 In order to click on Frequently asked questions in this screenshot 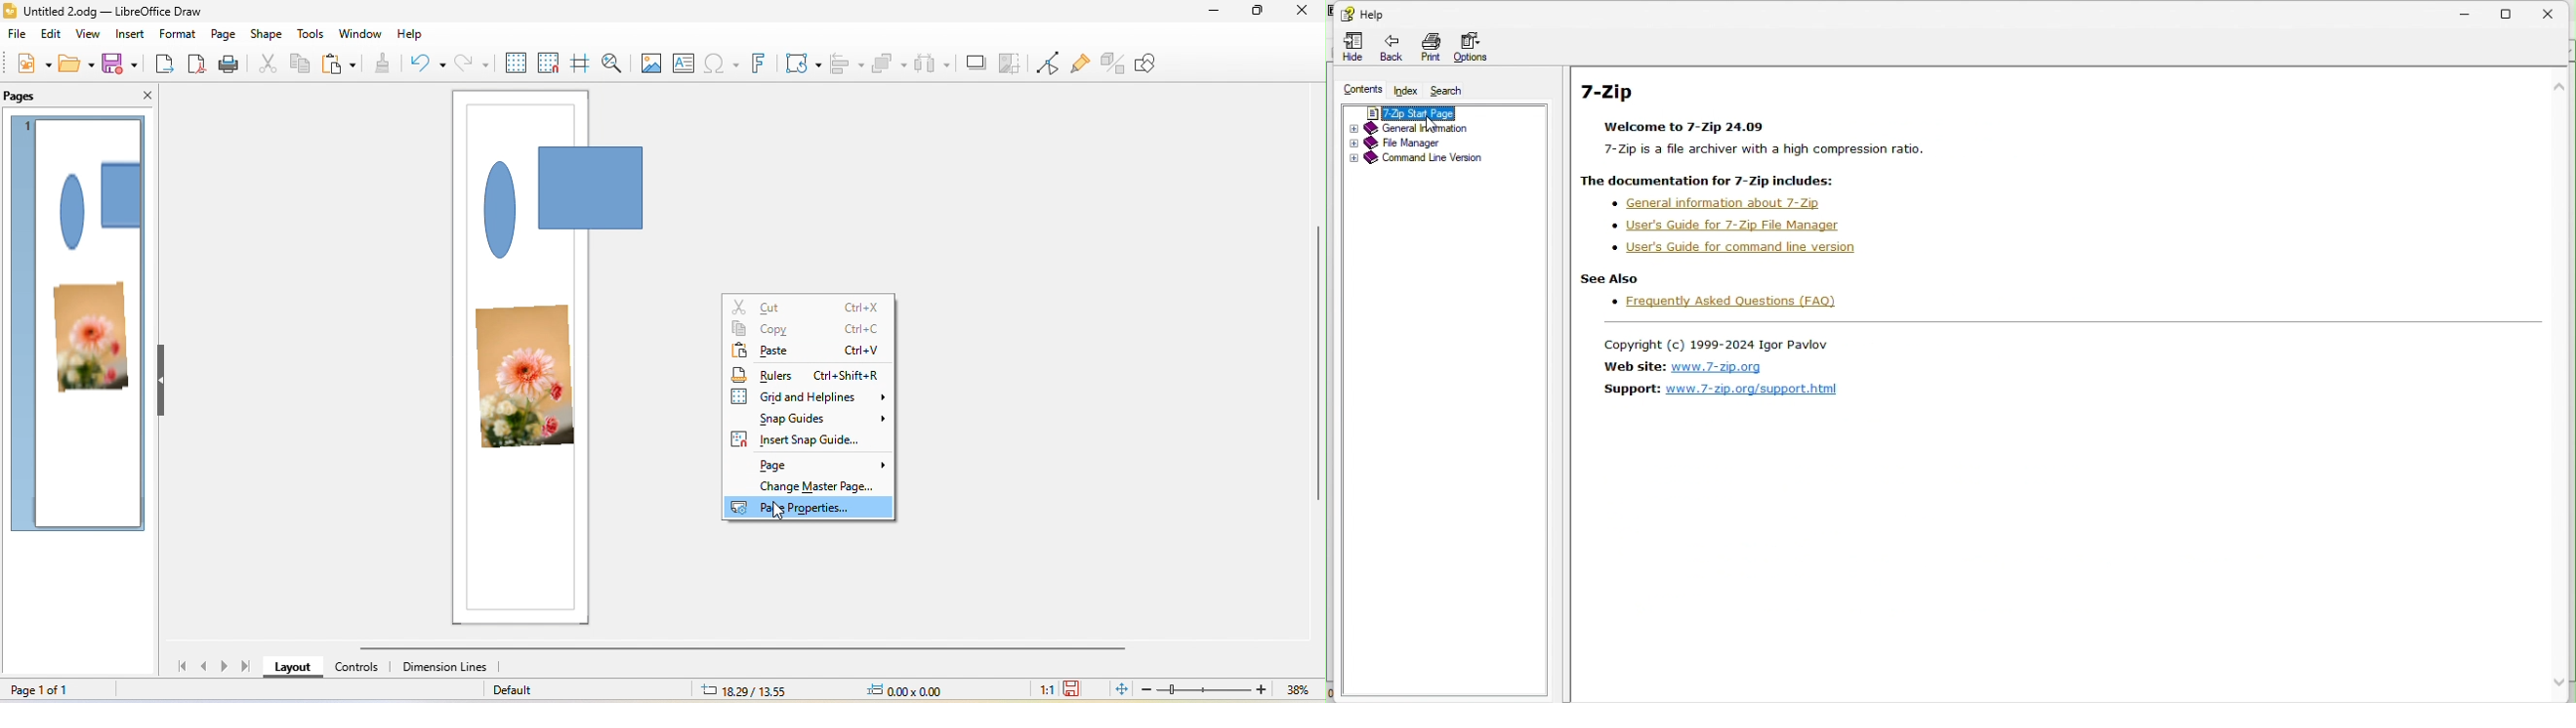, I will do `click(1726, 303)`.